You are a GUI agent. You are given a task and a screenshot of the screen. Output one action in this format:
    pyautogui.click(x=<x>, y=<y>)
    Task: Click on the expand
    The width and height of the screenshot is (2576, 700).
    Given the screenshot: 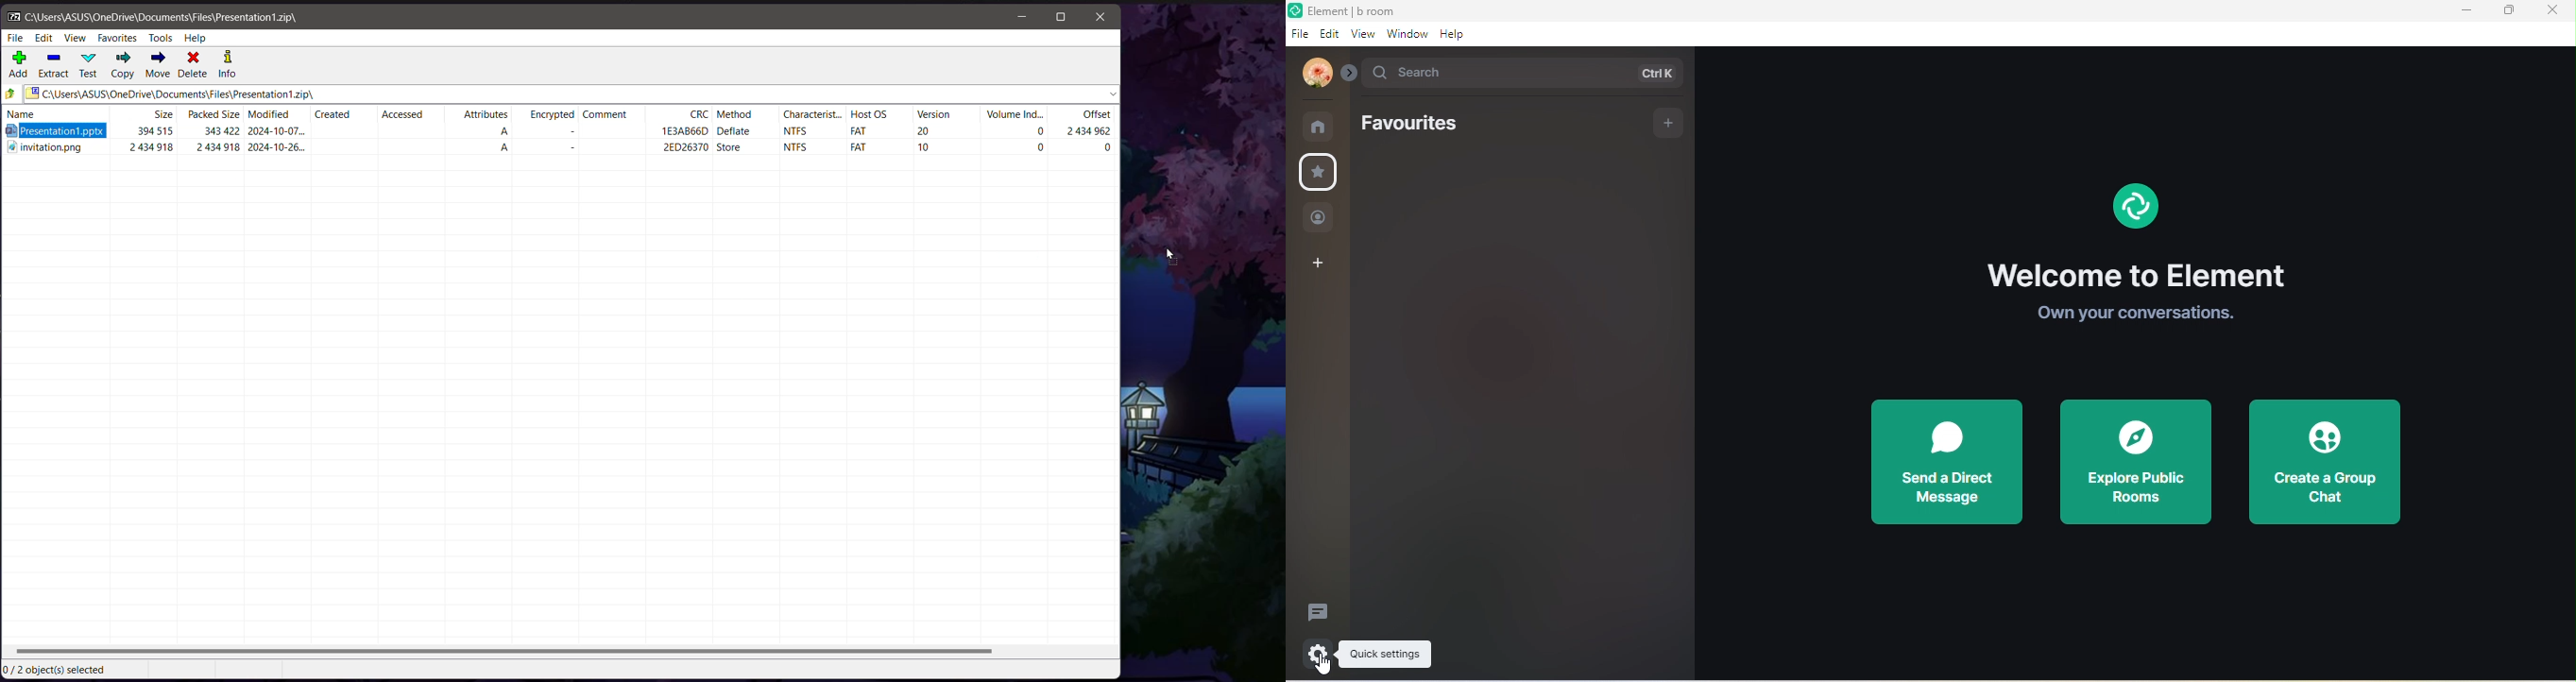 What is the action you would take?
    pyautogui.click(x=1350, y=72)
    